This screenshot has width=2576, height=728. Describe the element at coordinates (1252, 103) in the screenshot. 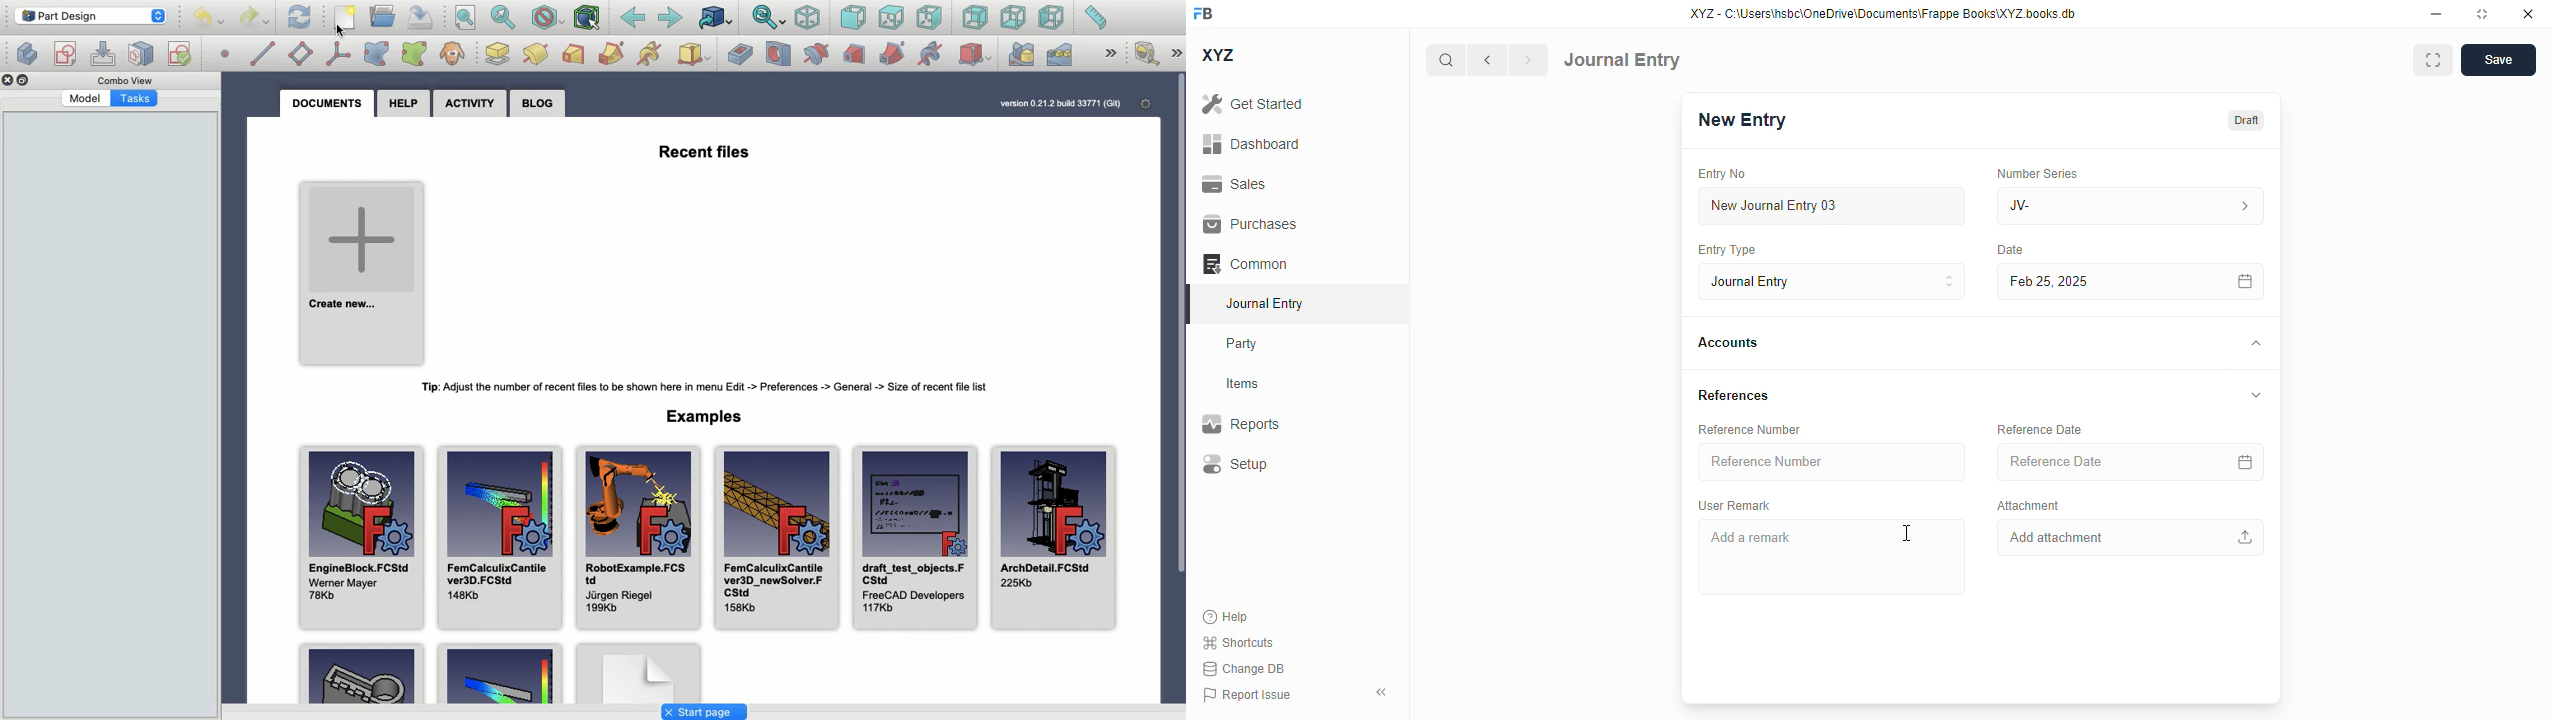

I see `get started` at that location.